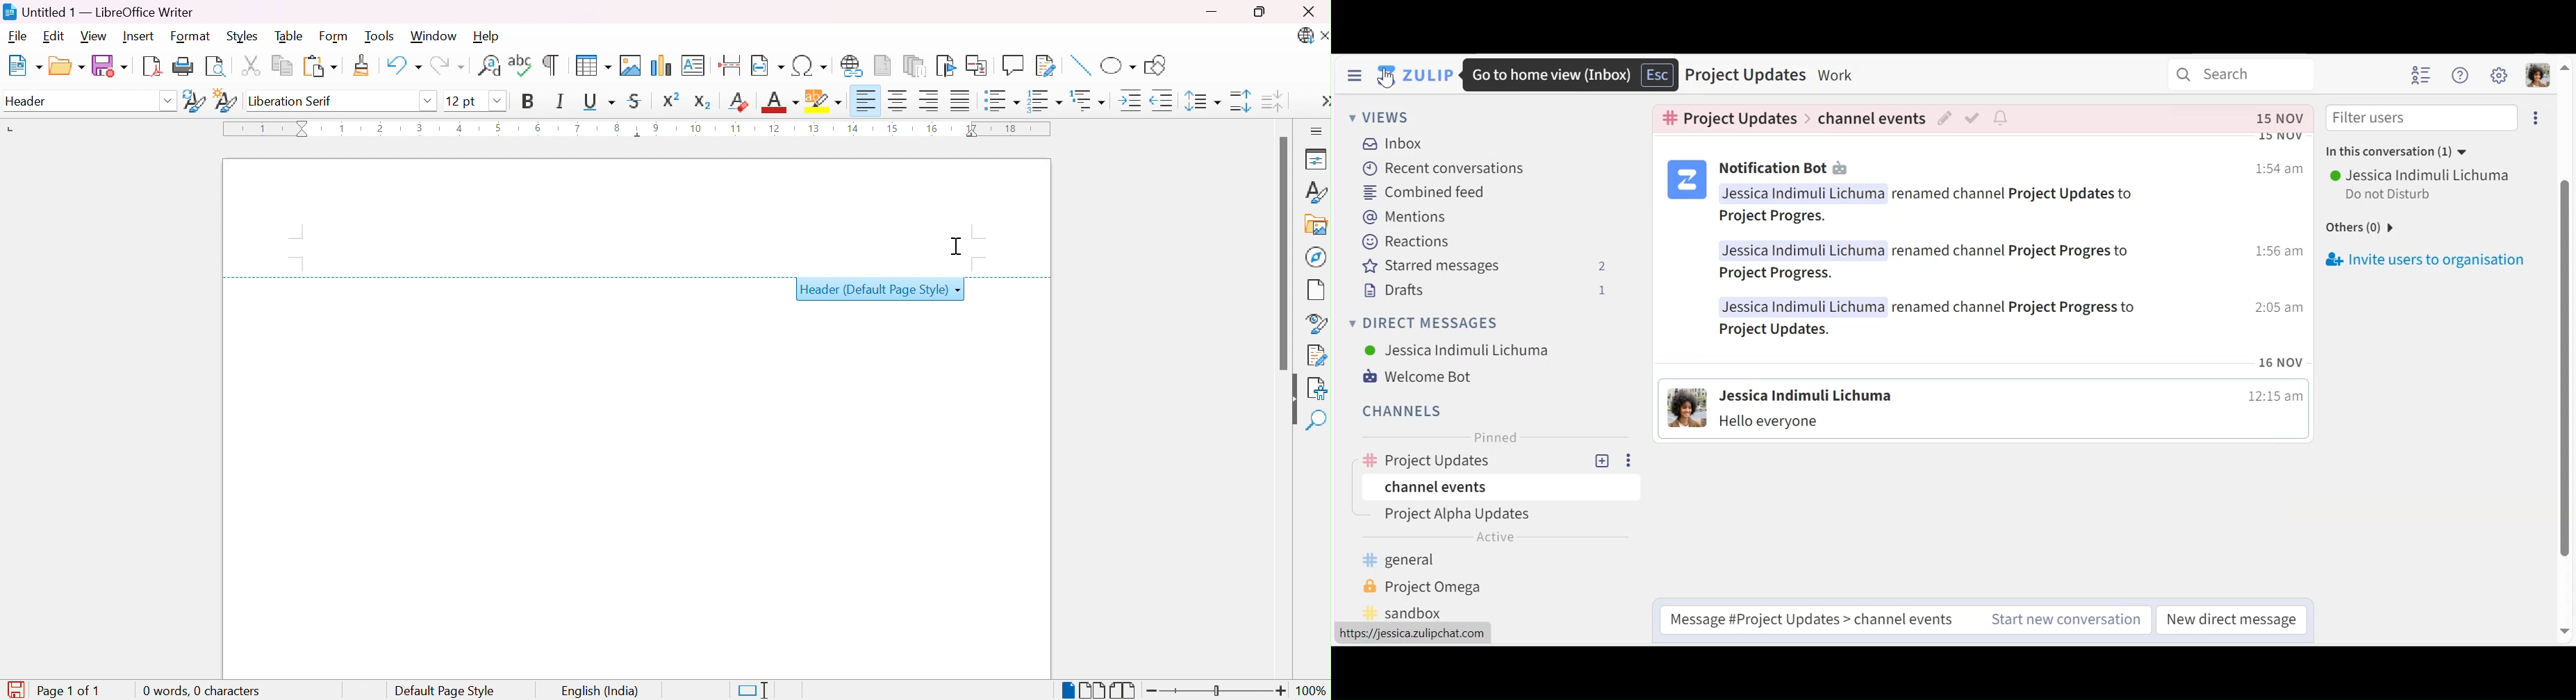 Image resolution: width=2576 pixels, height=700 pixels. What do you see at coordinates (884, 65) in the screenshot?
I see `Insert footnote` at bounding box center [884, 65].